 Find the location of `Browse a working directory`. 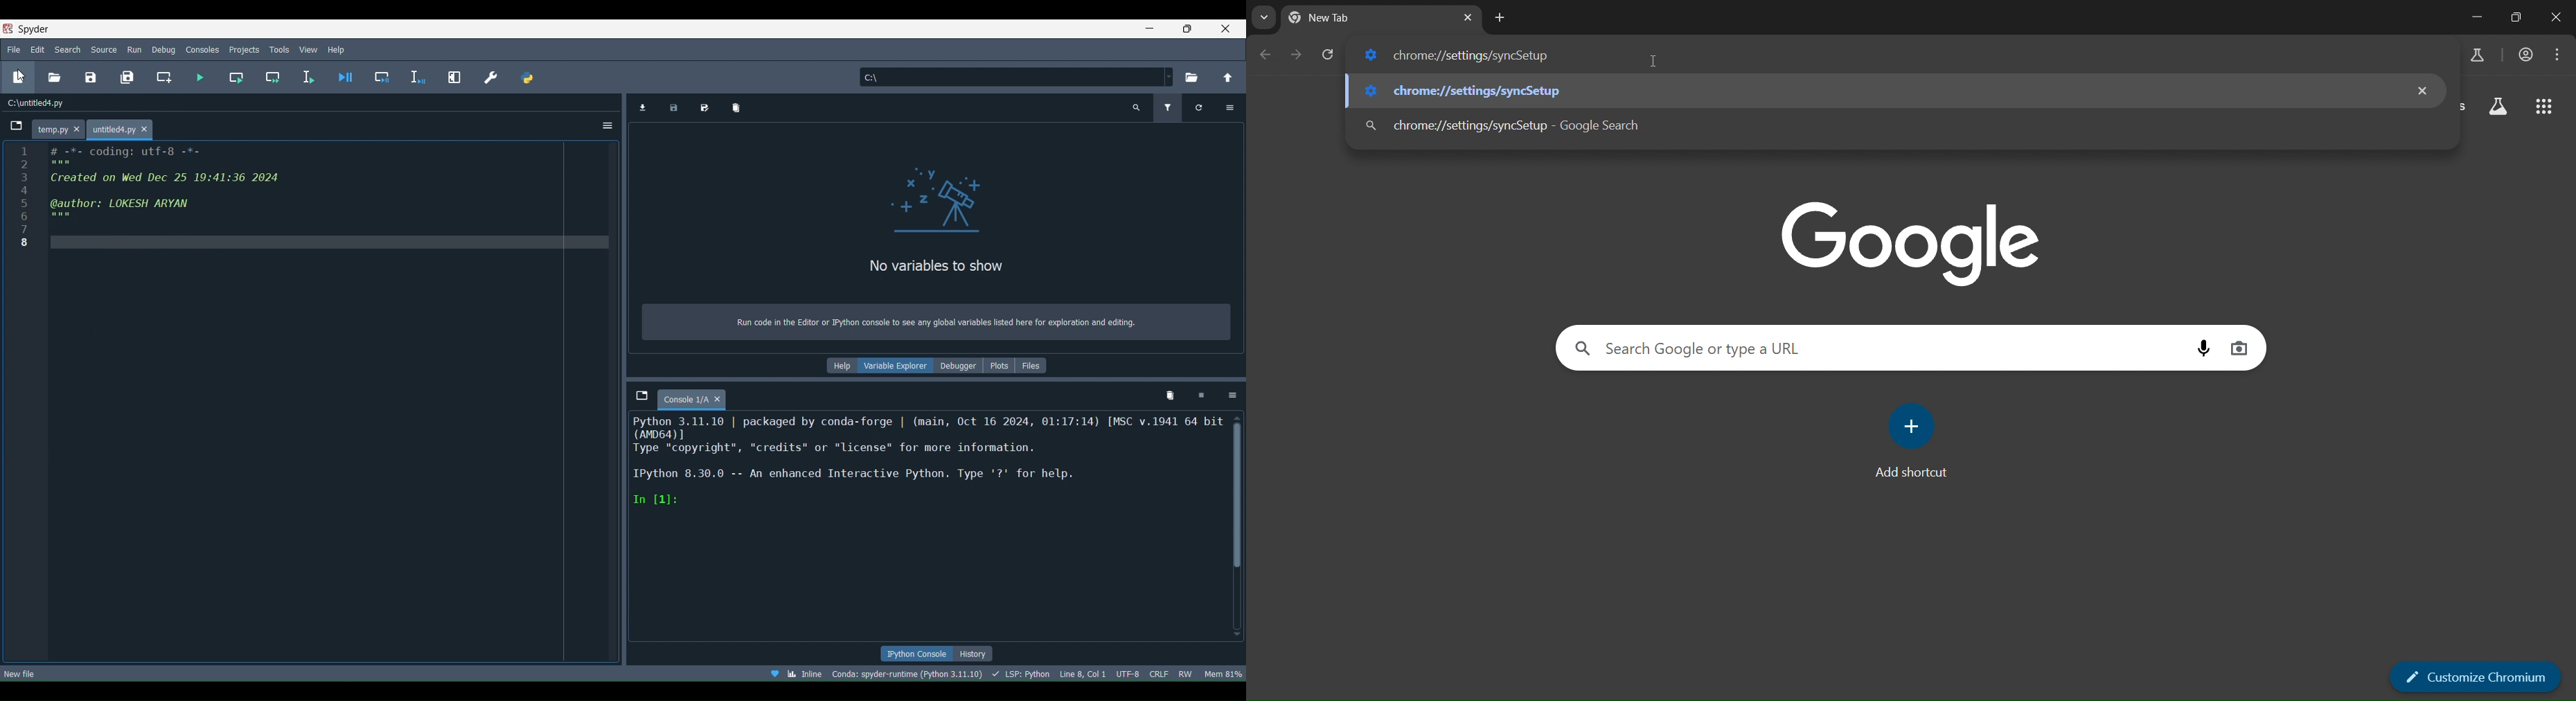

Browse a working directory is located at coordinates (1192, 78).